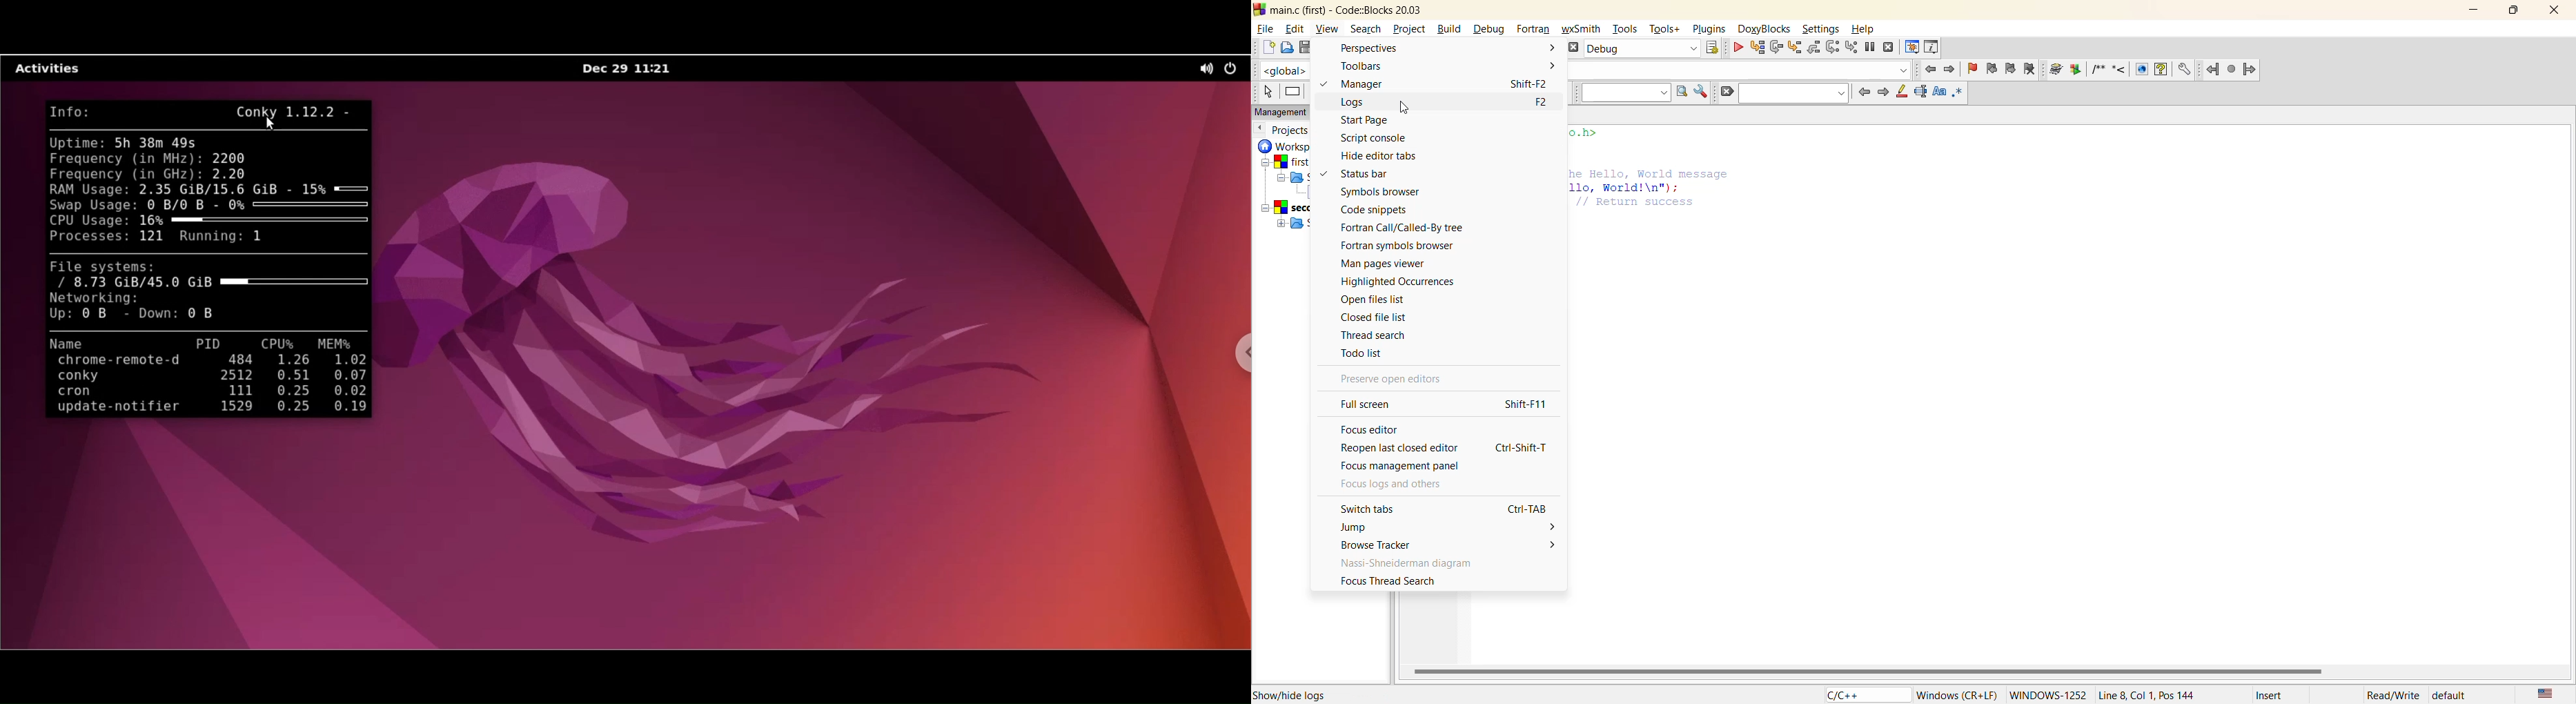  What do you see at coordinates (1267, 28) in the screenshot?
I see `file` at bounding box center [1267, 28].